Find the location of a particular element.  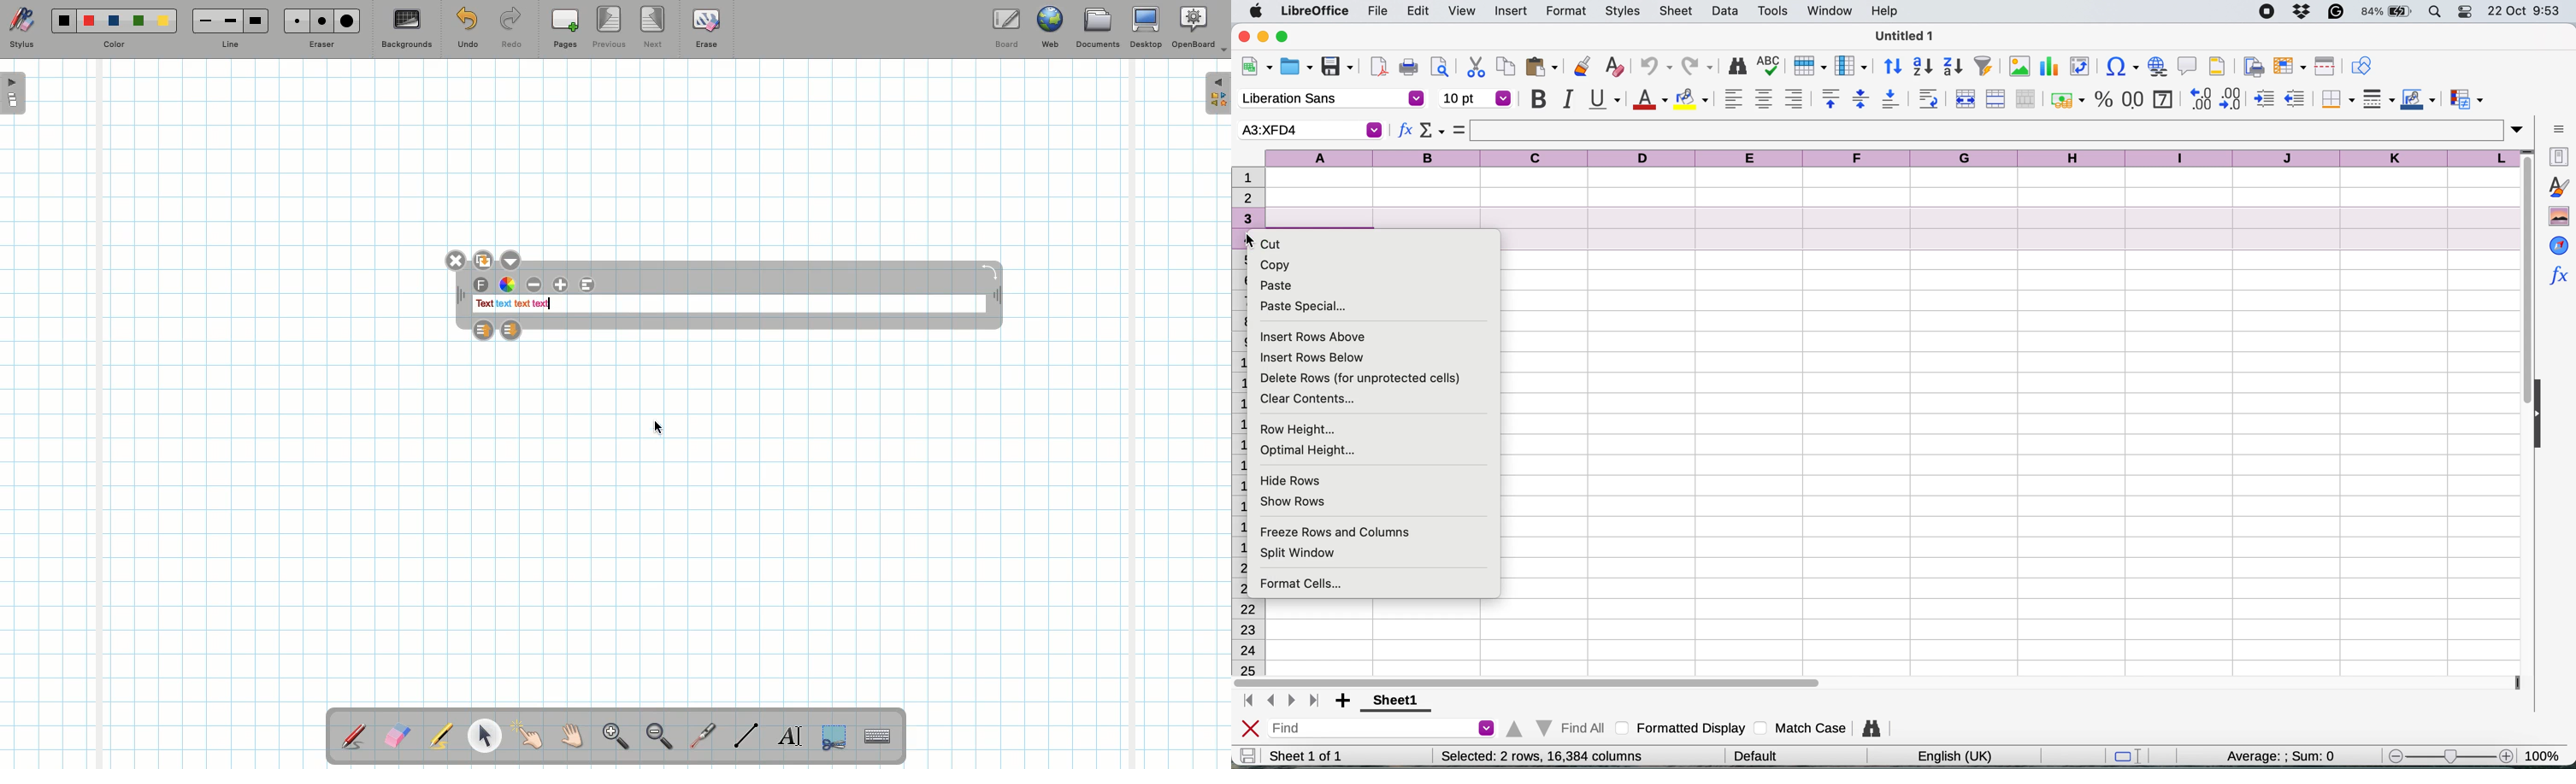

zoom scale is located at coordinates (2450, 757).